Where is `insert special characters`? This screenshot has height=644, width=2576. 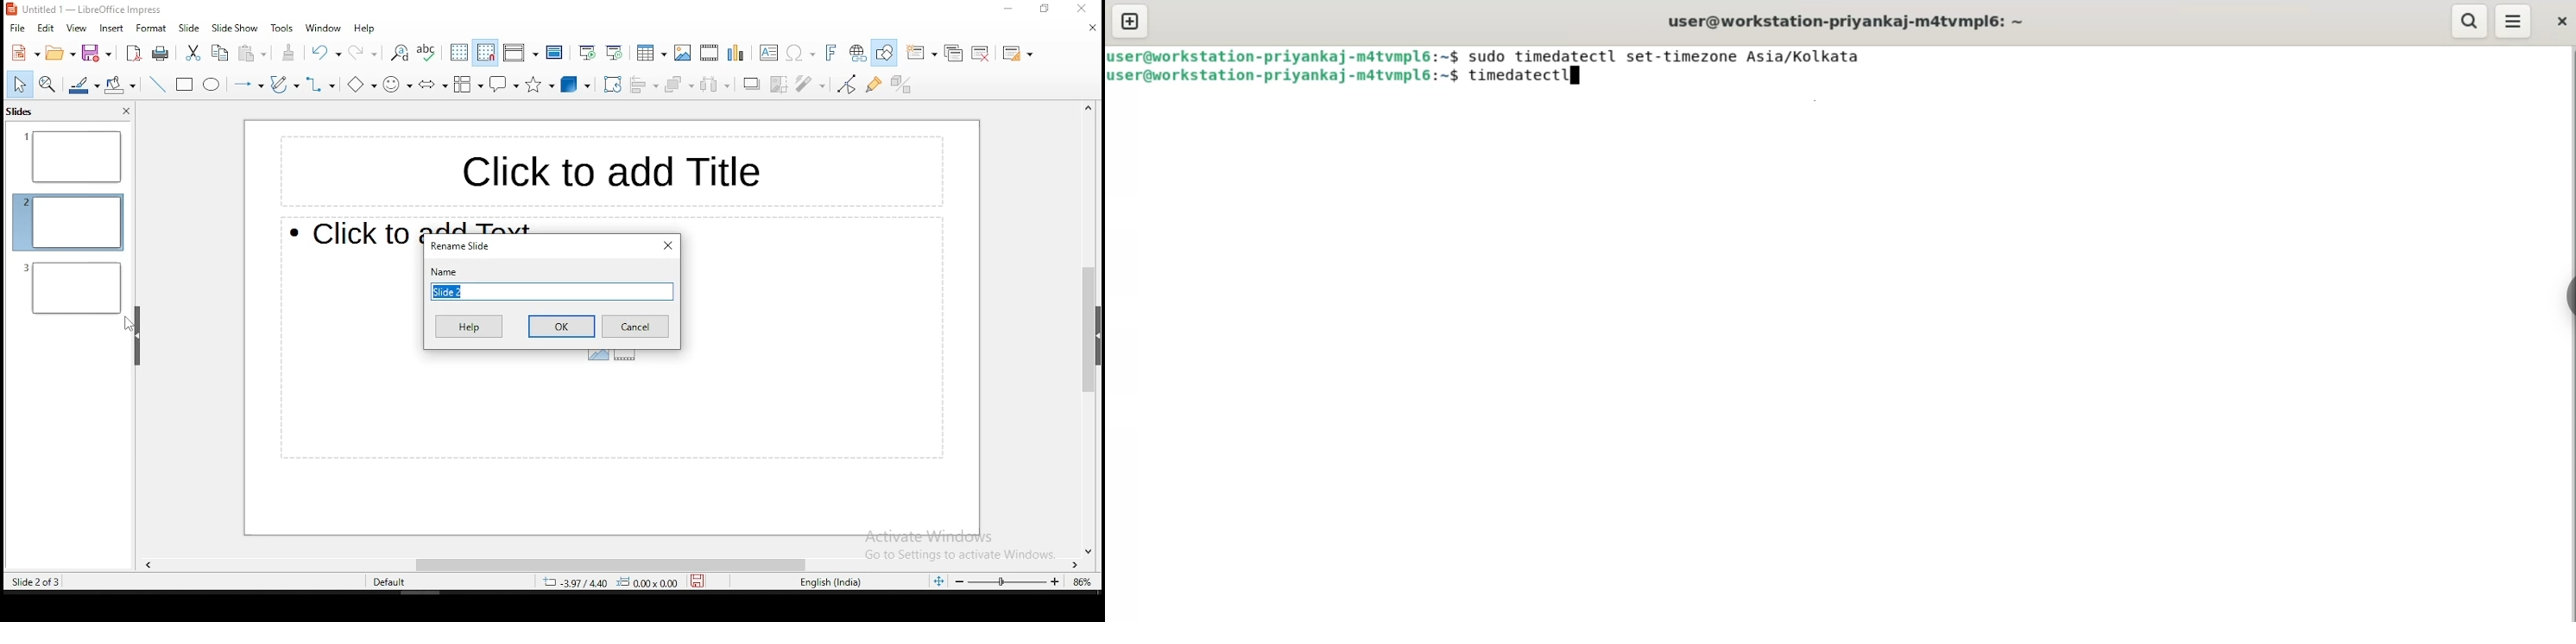
insert special characters is located at coordinates (801, 53).